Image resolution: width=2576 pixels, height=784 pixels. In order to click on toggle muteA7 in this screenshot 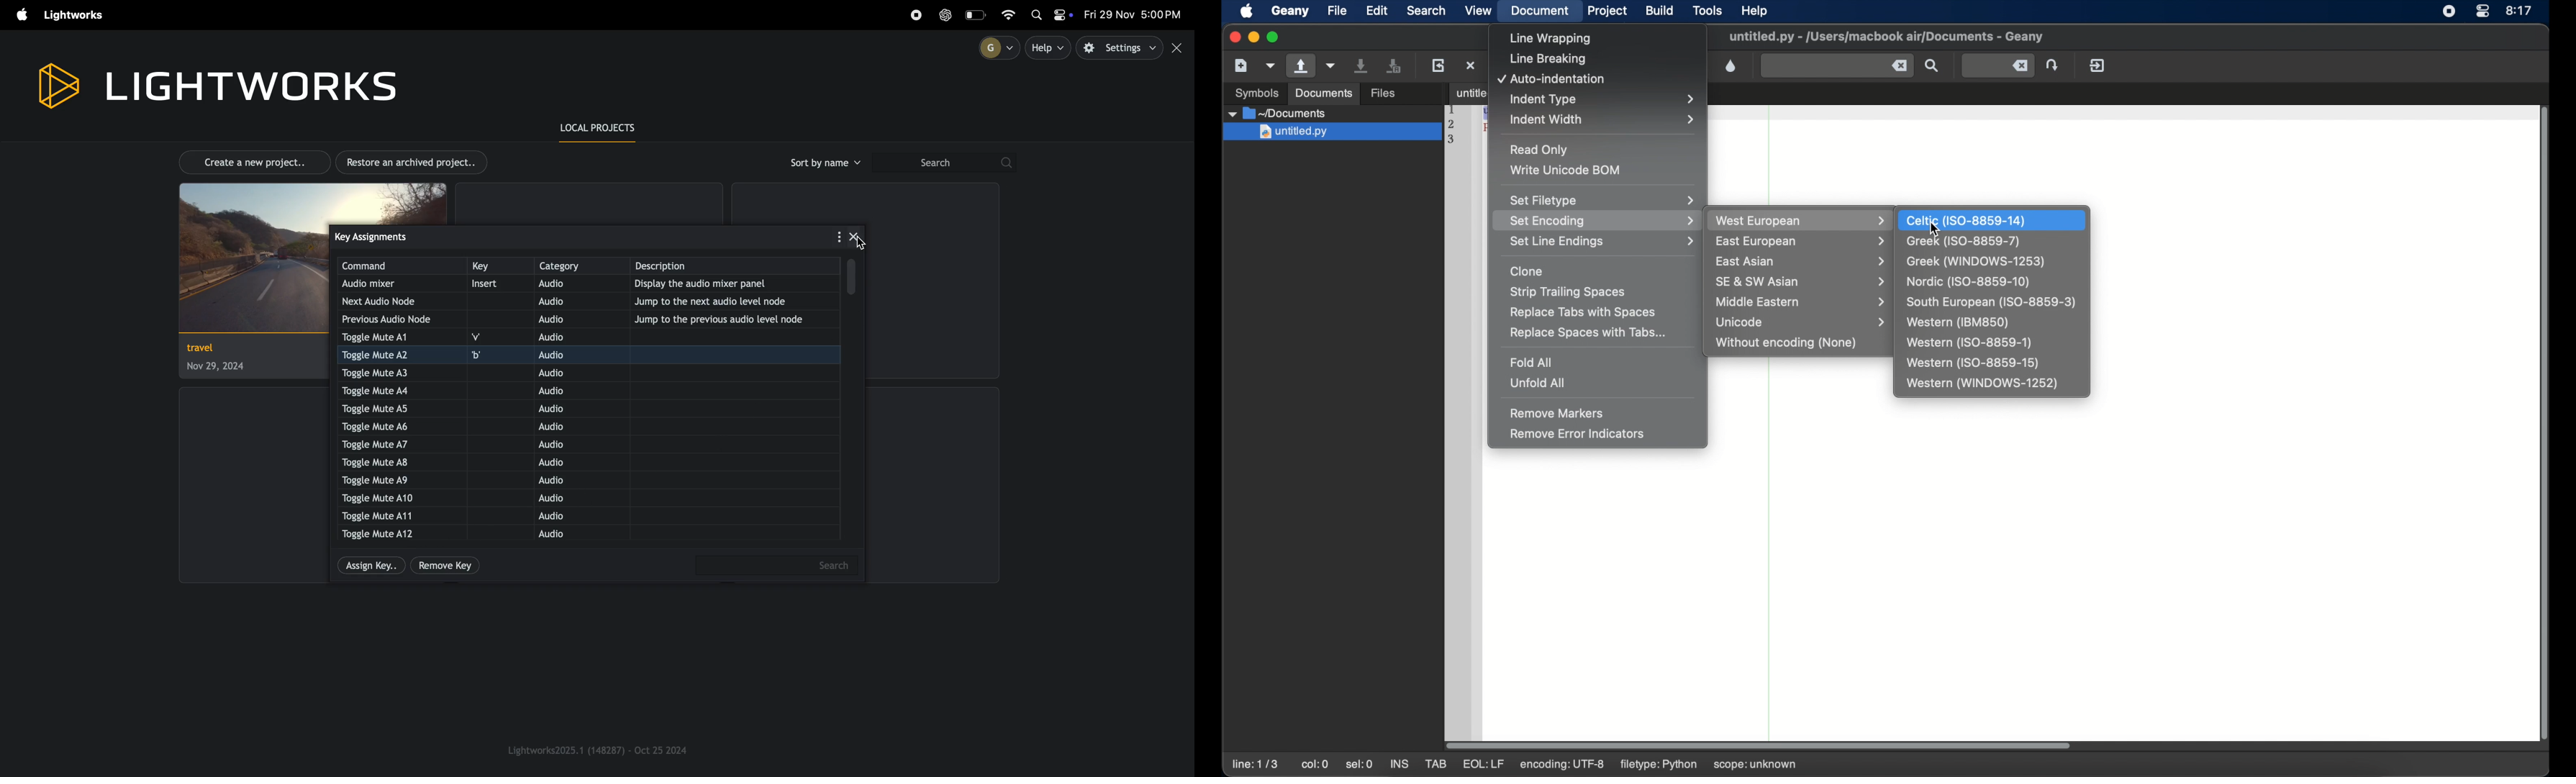, I will do `click(388, 446)`.